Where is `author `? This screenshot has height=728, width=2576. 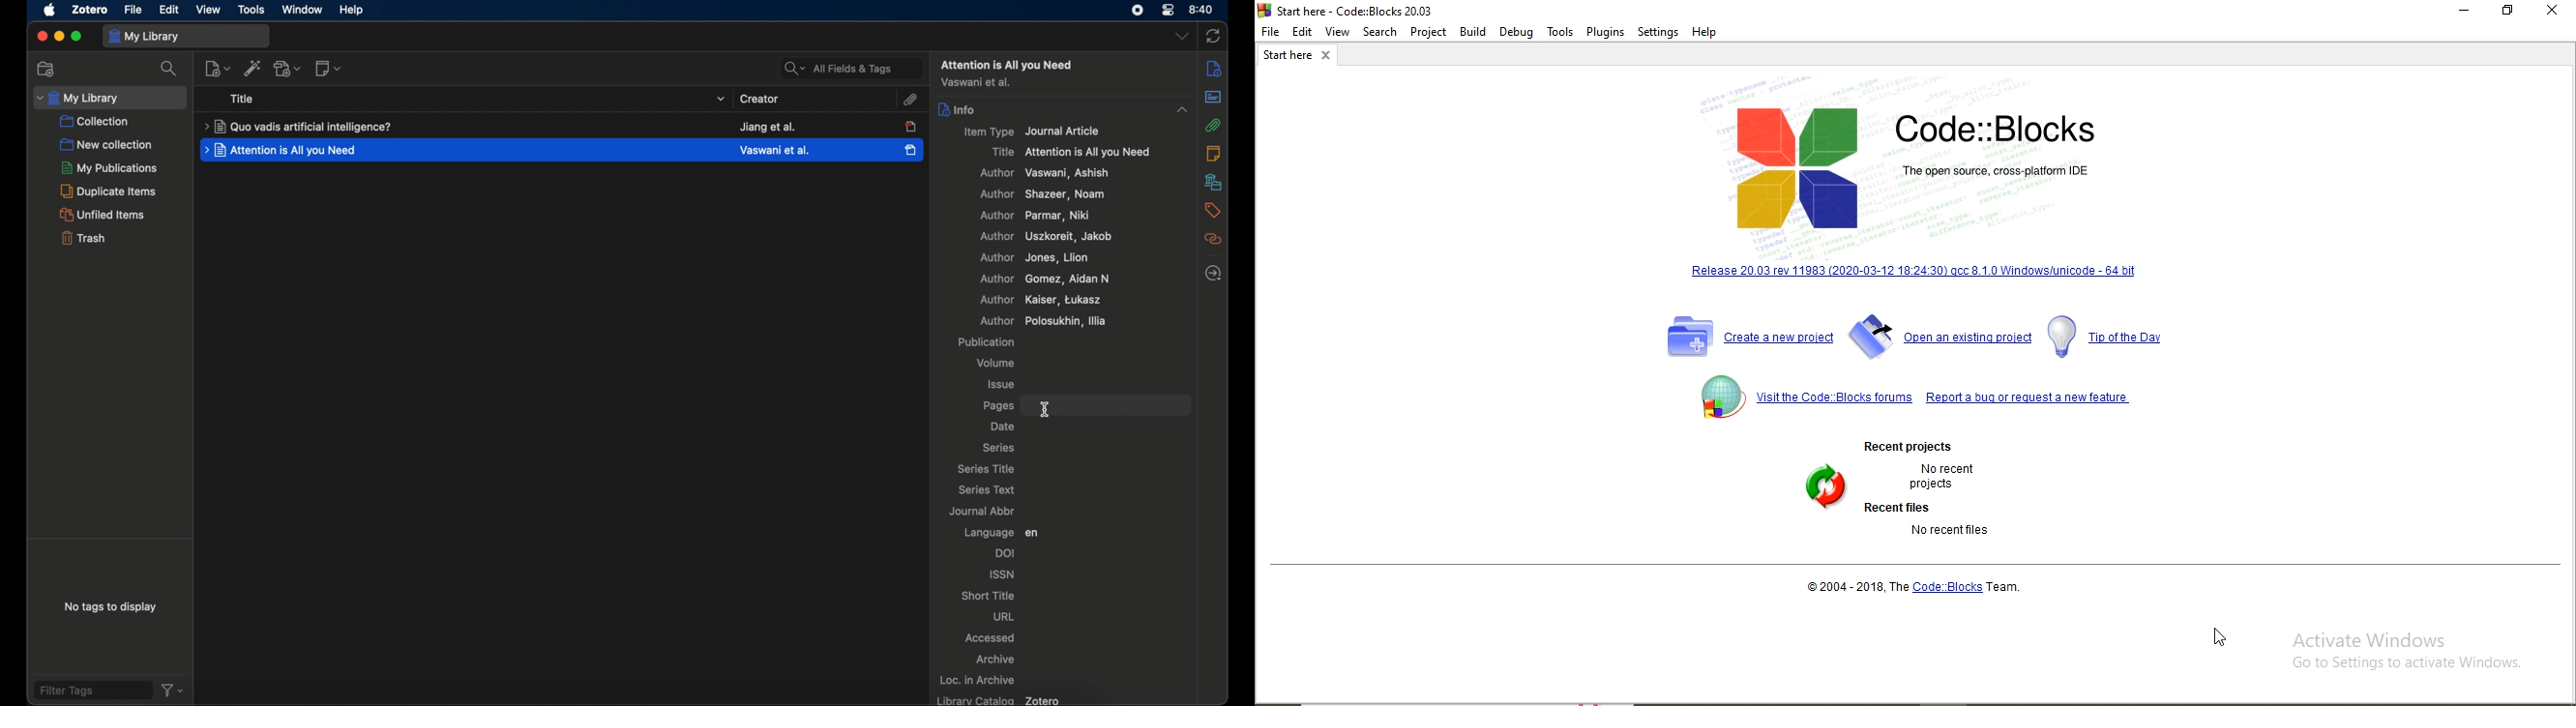 author  is located at coordinates (977, 82).